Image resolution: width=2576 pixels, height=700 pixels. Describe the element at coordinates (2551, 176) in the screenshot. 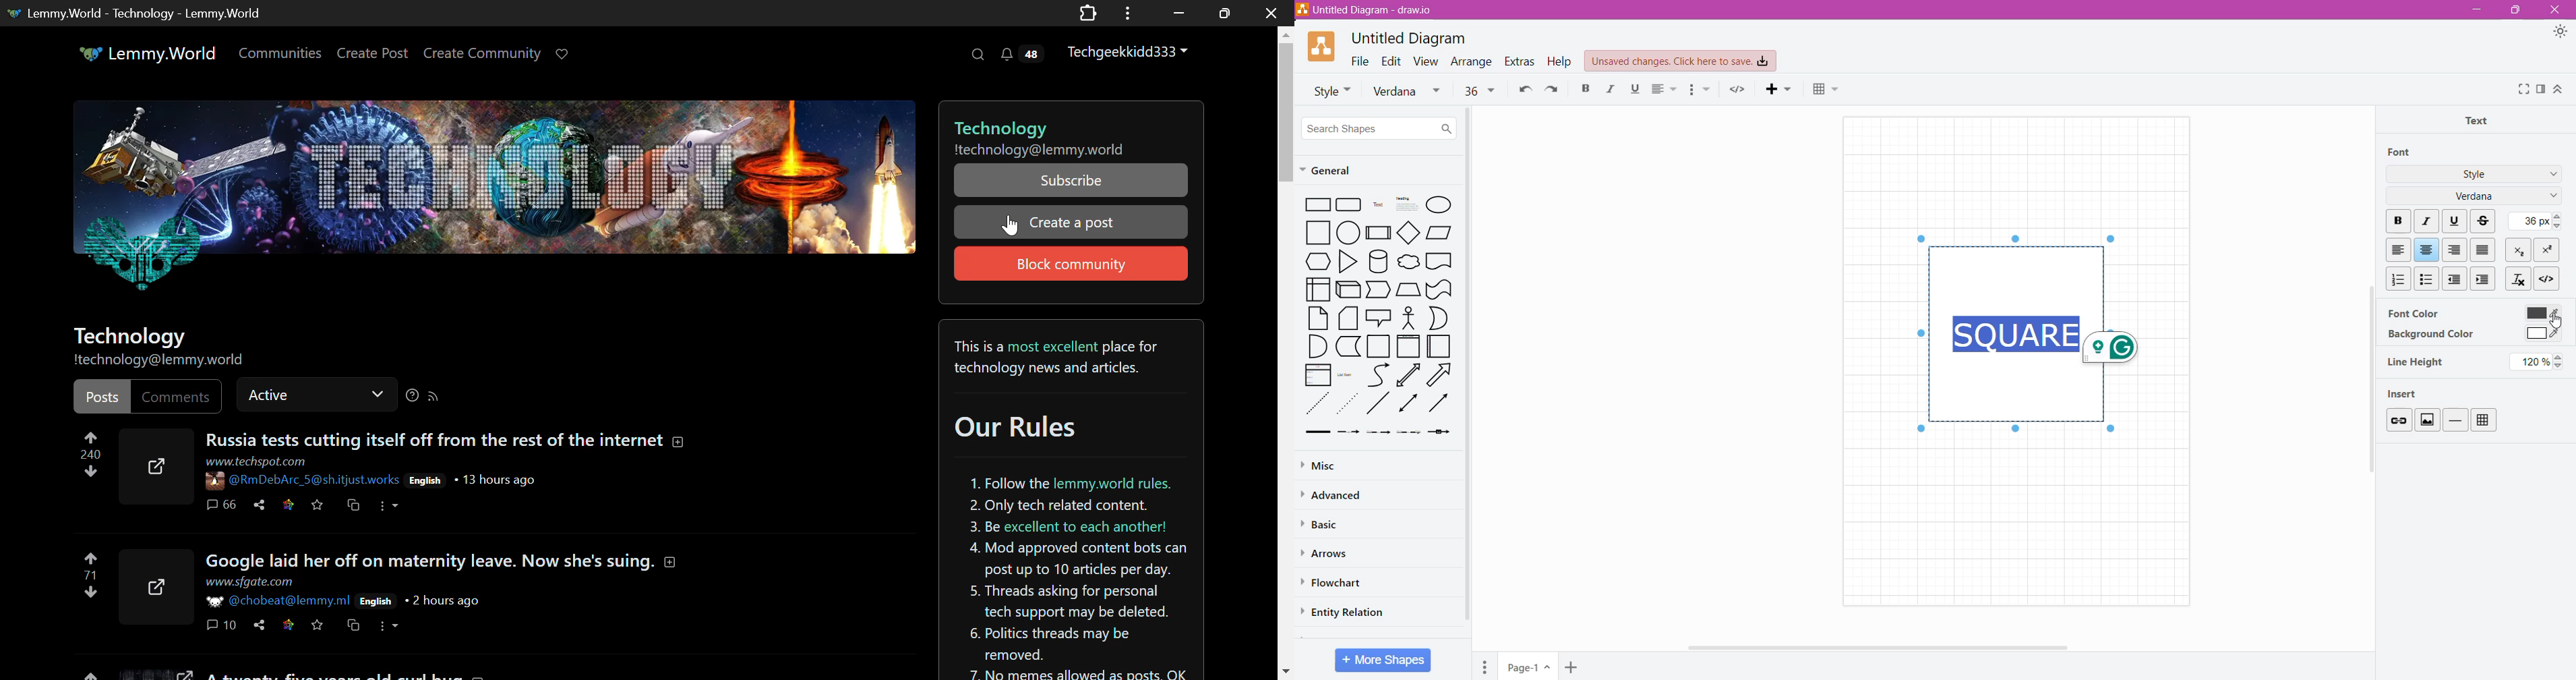

I see `More Styles` at that location.